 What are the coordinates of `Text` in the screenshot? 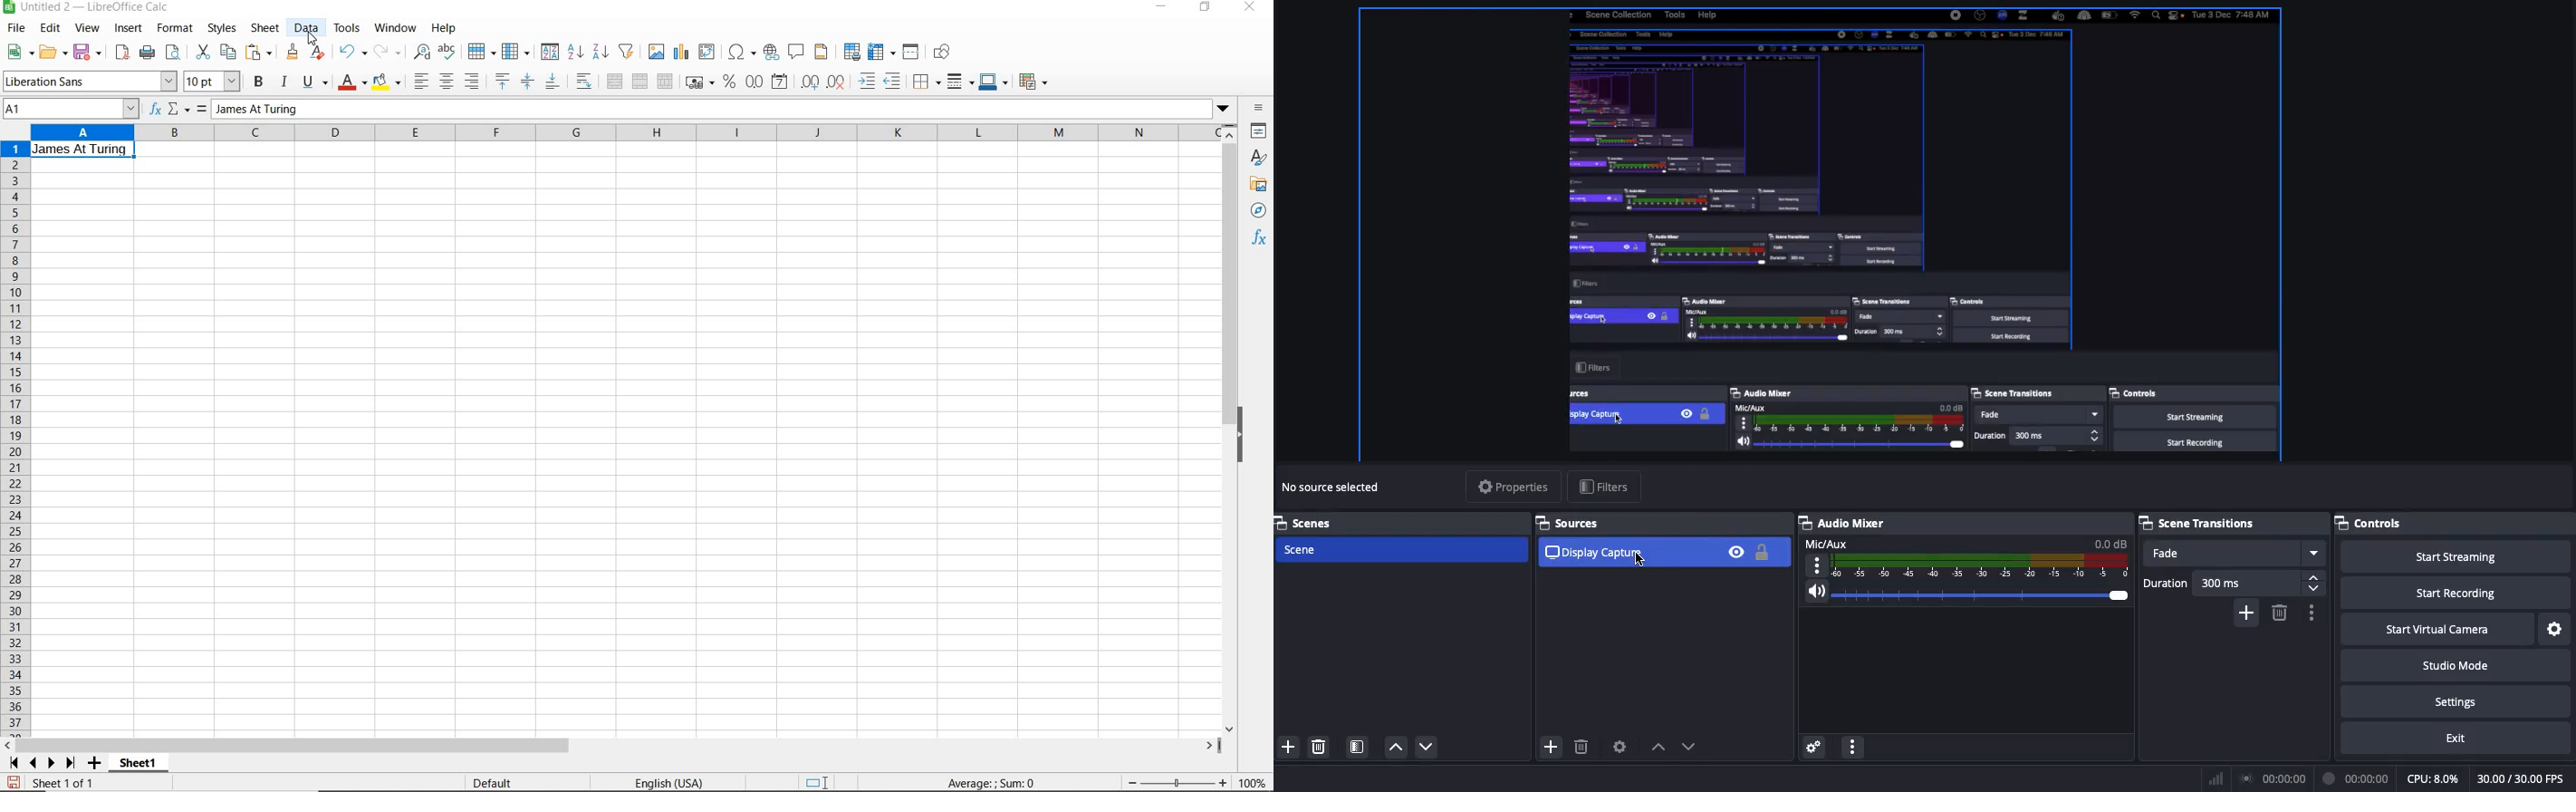 It's located at (83, 150).